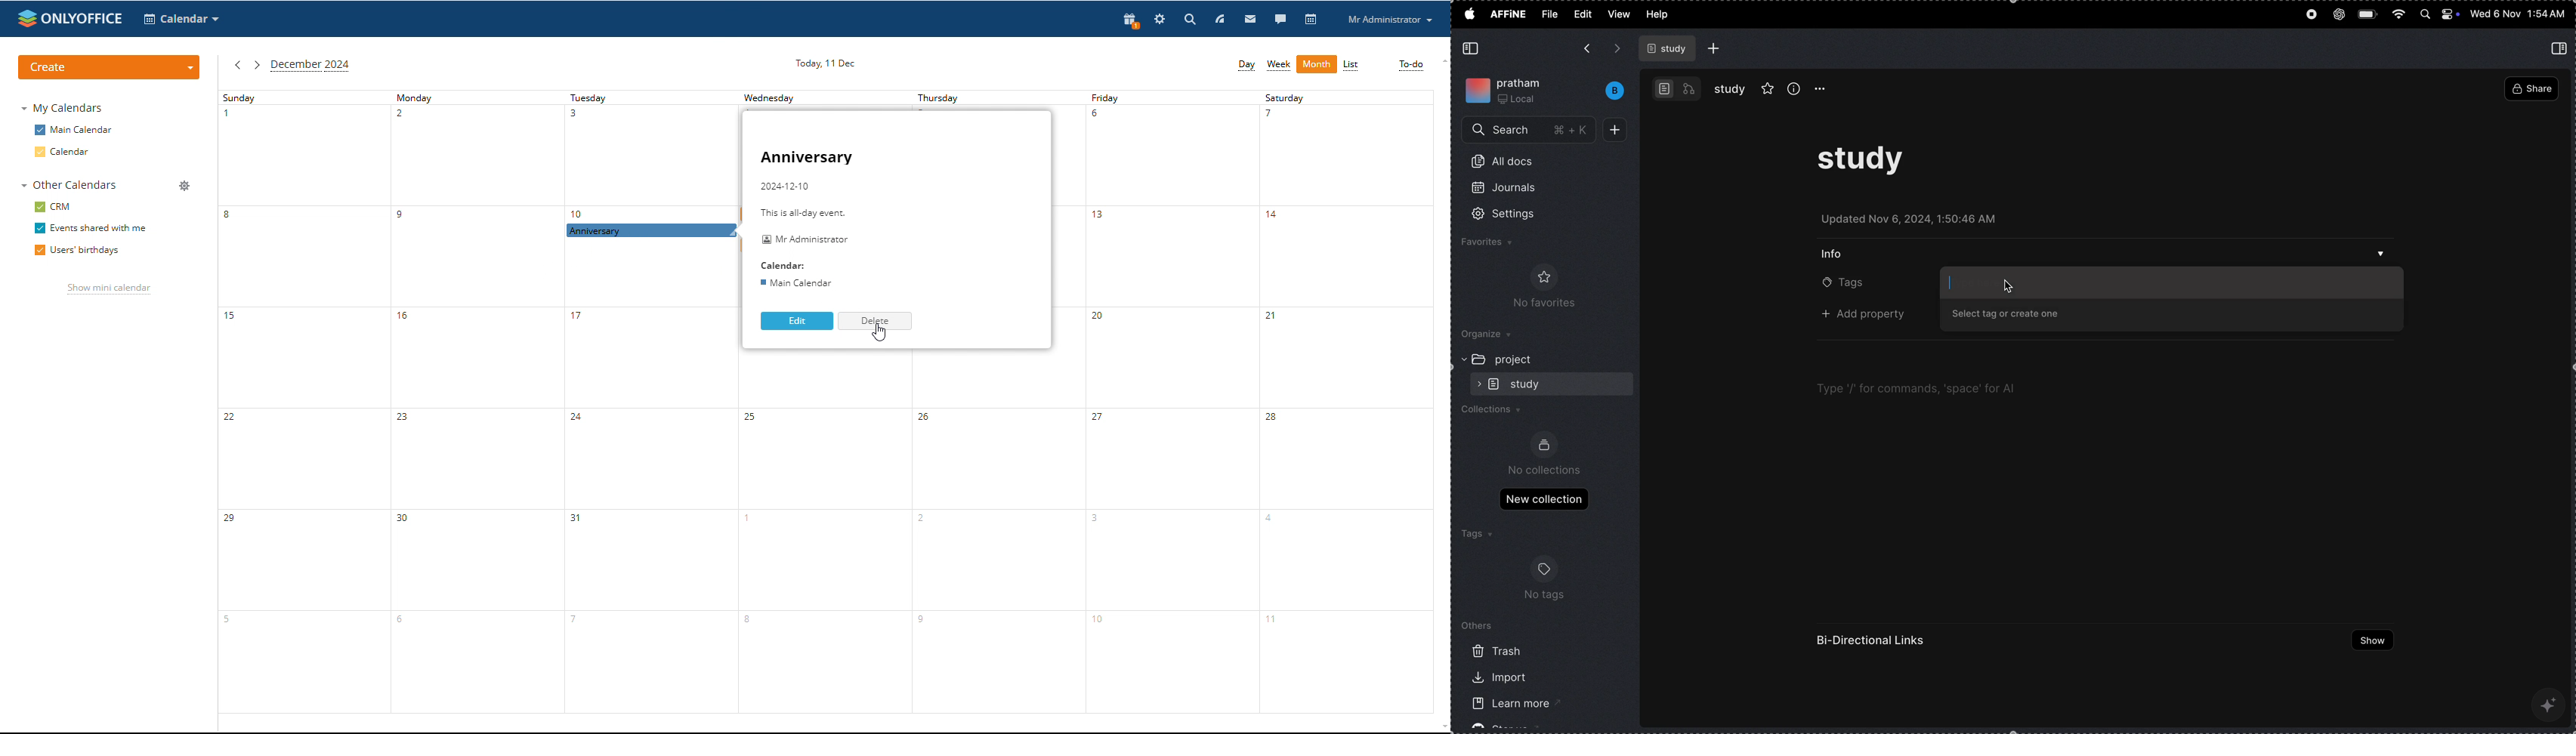 The height and width of the screenshot is (756, 2576). Describe the element at coordinates (2369, 13) in the screenshot. I see `battery` at that location.